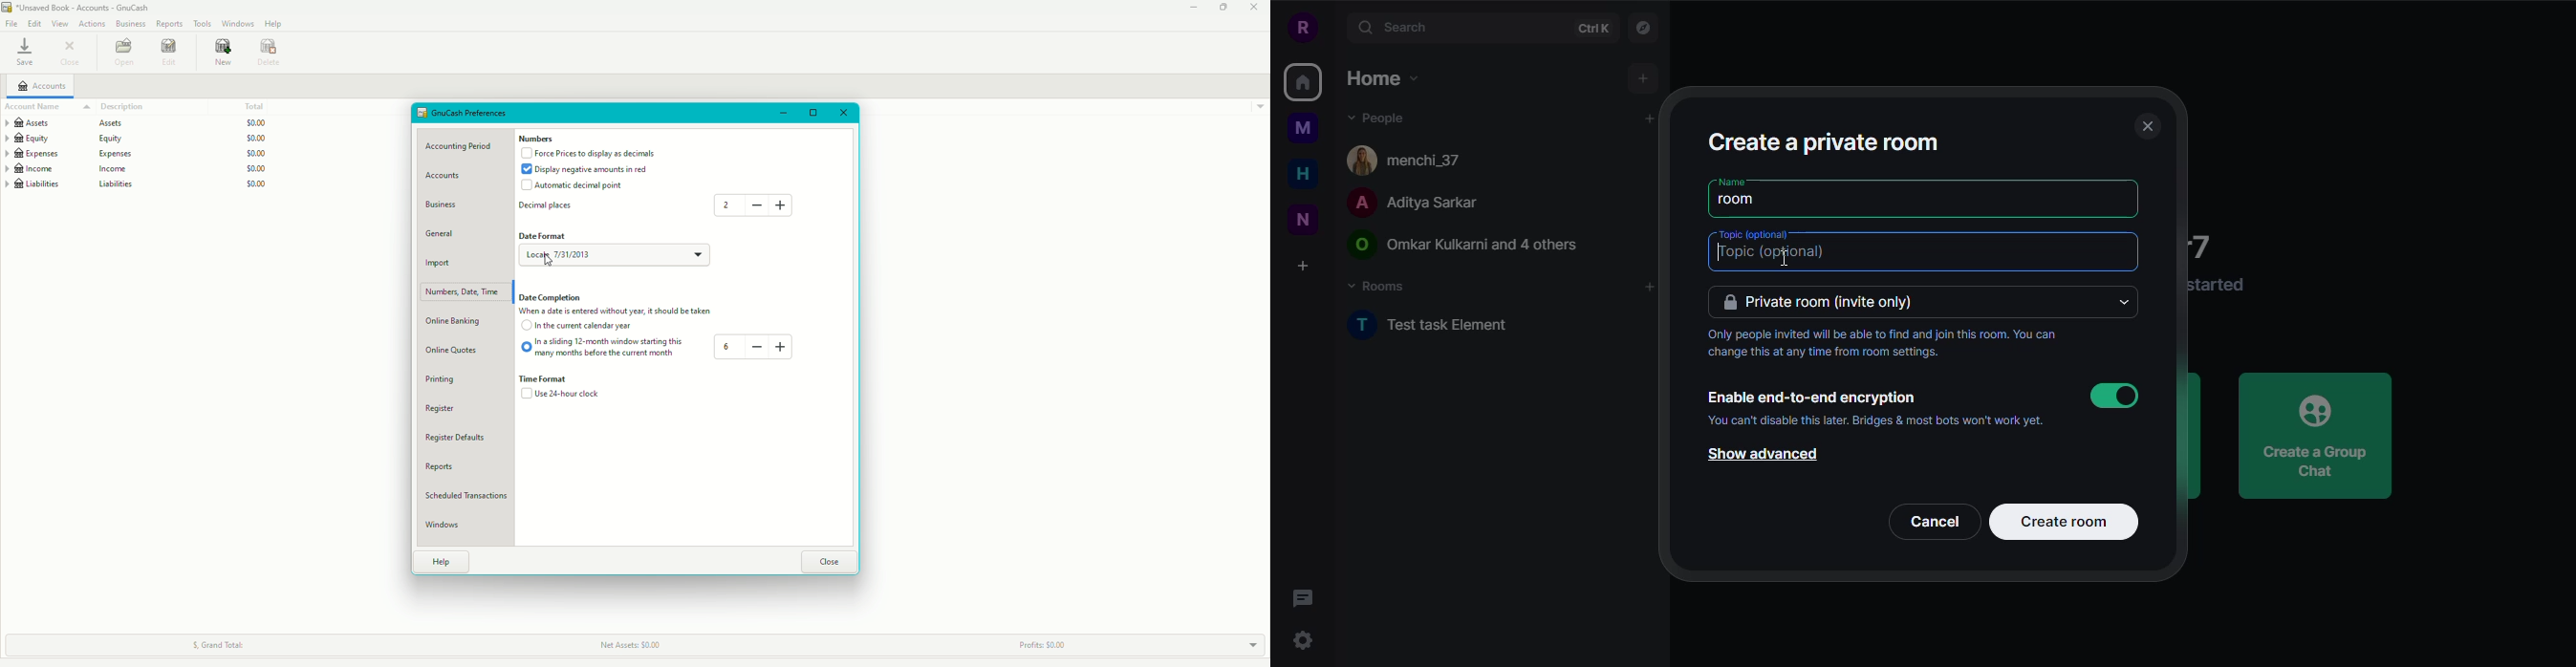 The image size is (2576, 672). I want to click on Time Format, so click(549, 380).